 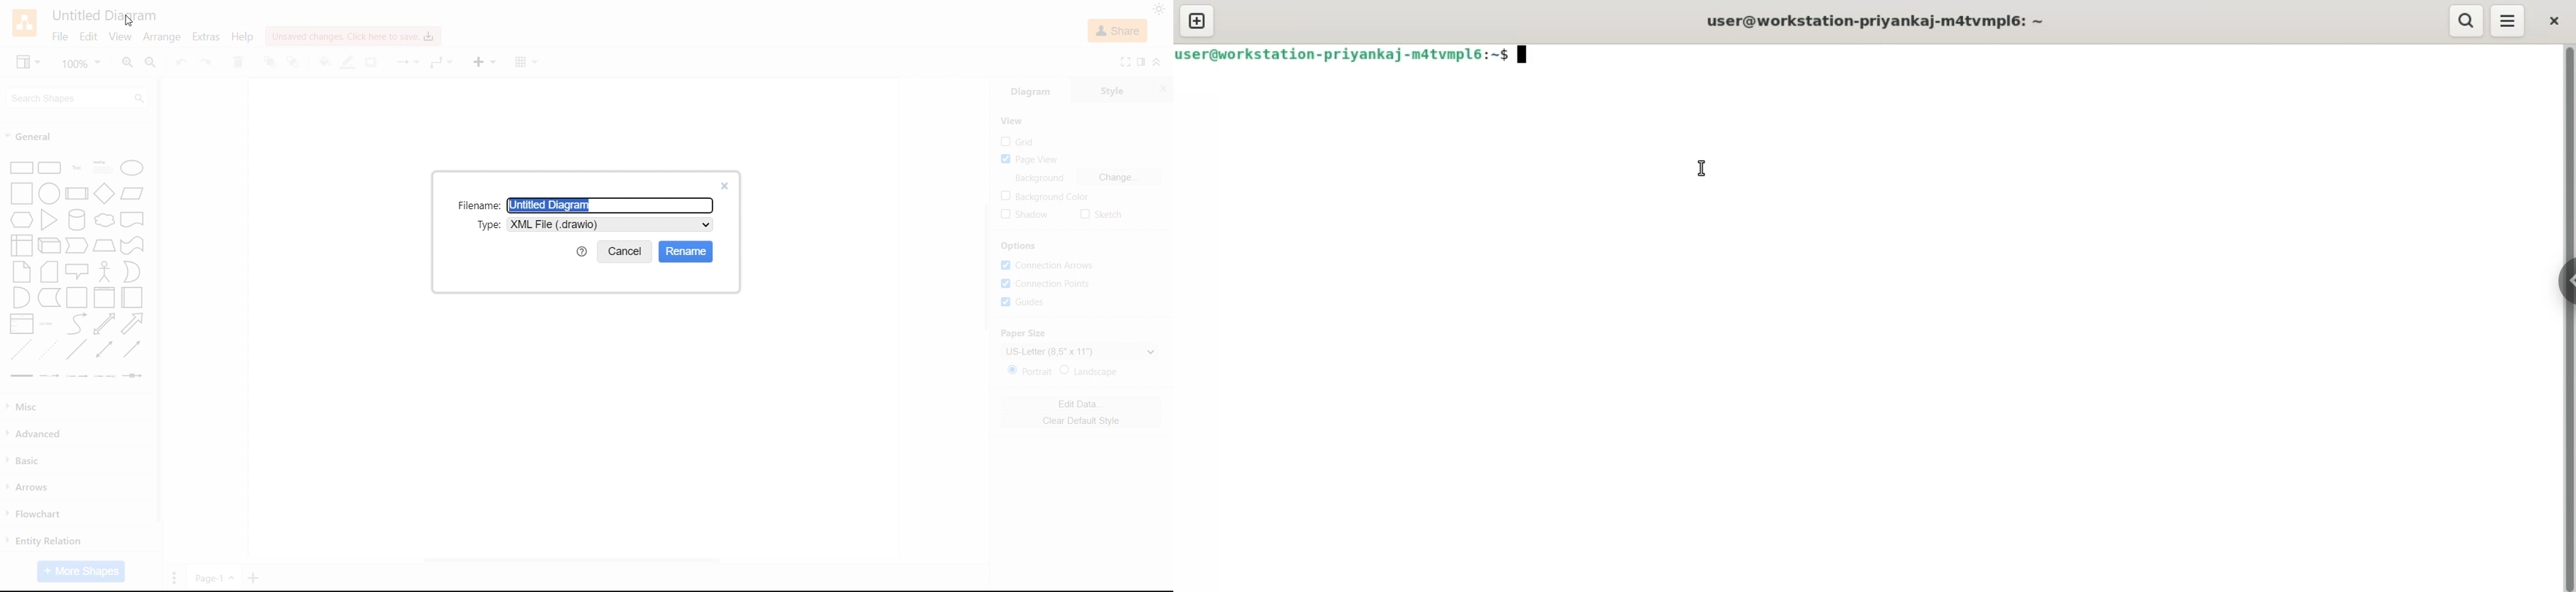 What do you see at coordinates (1012, 121) in the screenshot?
I see `view ` at bounding box center [1012, 121].